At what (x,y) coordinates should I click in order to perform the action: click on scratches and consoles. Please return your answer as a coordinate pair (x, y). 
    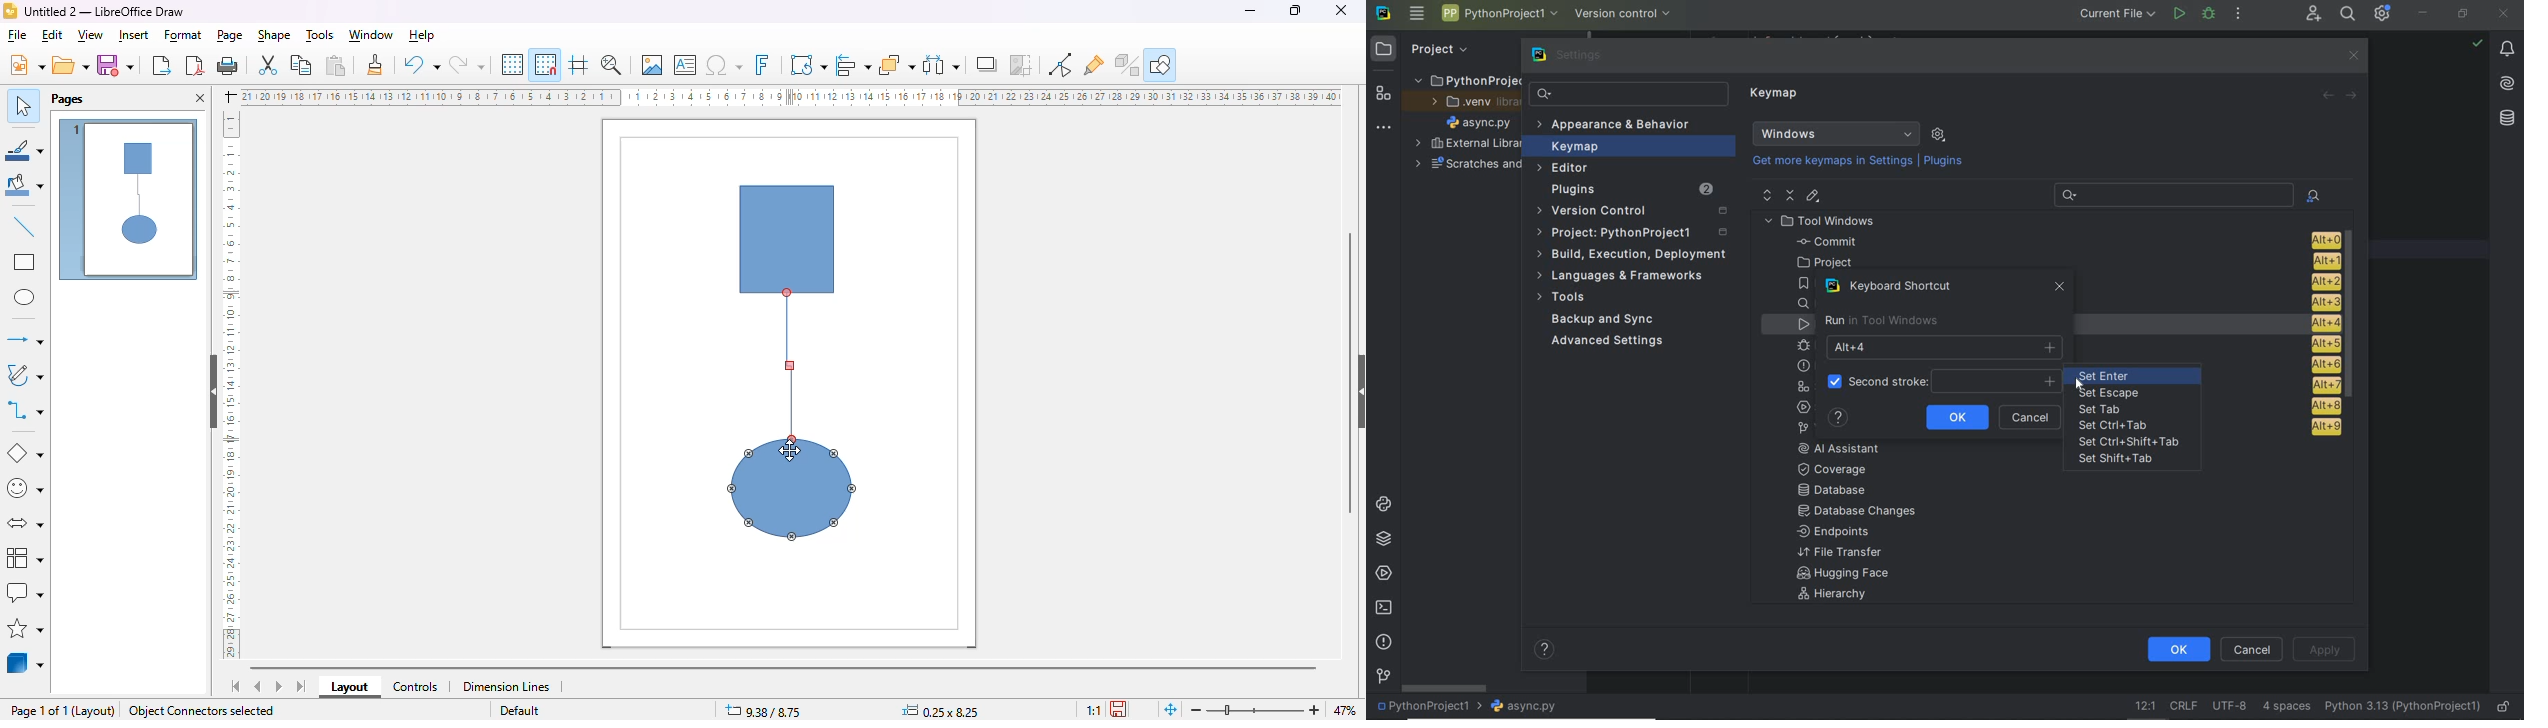
    Looking at the image, I should click on (1467, 165).